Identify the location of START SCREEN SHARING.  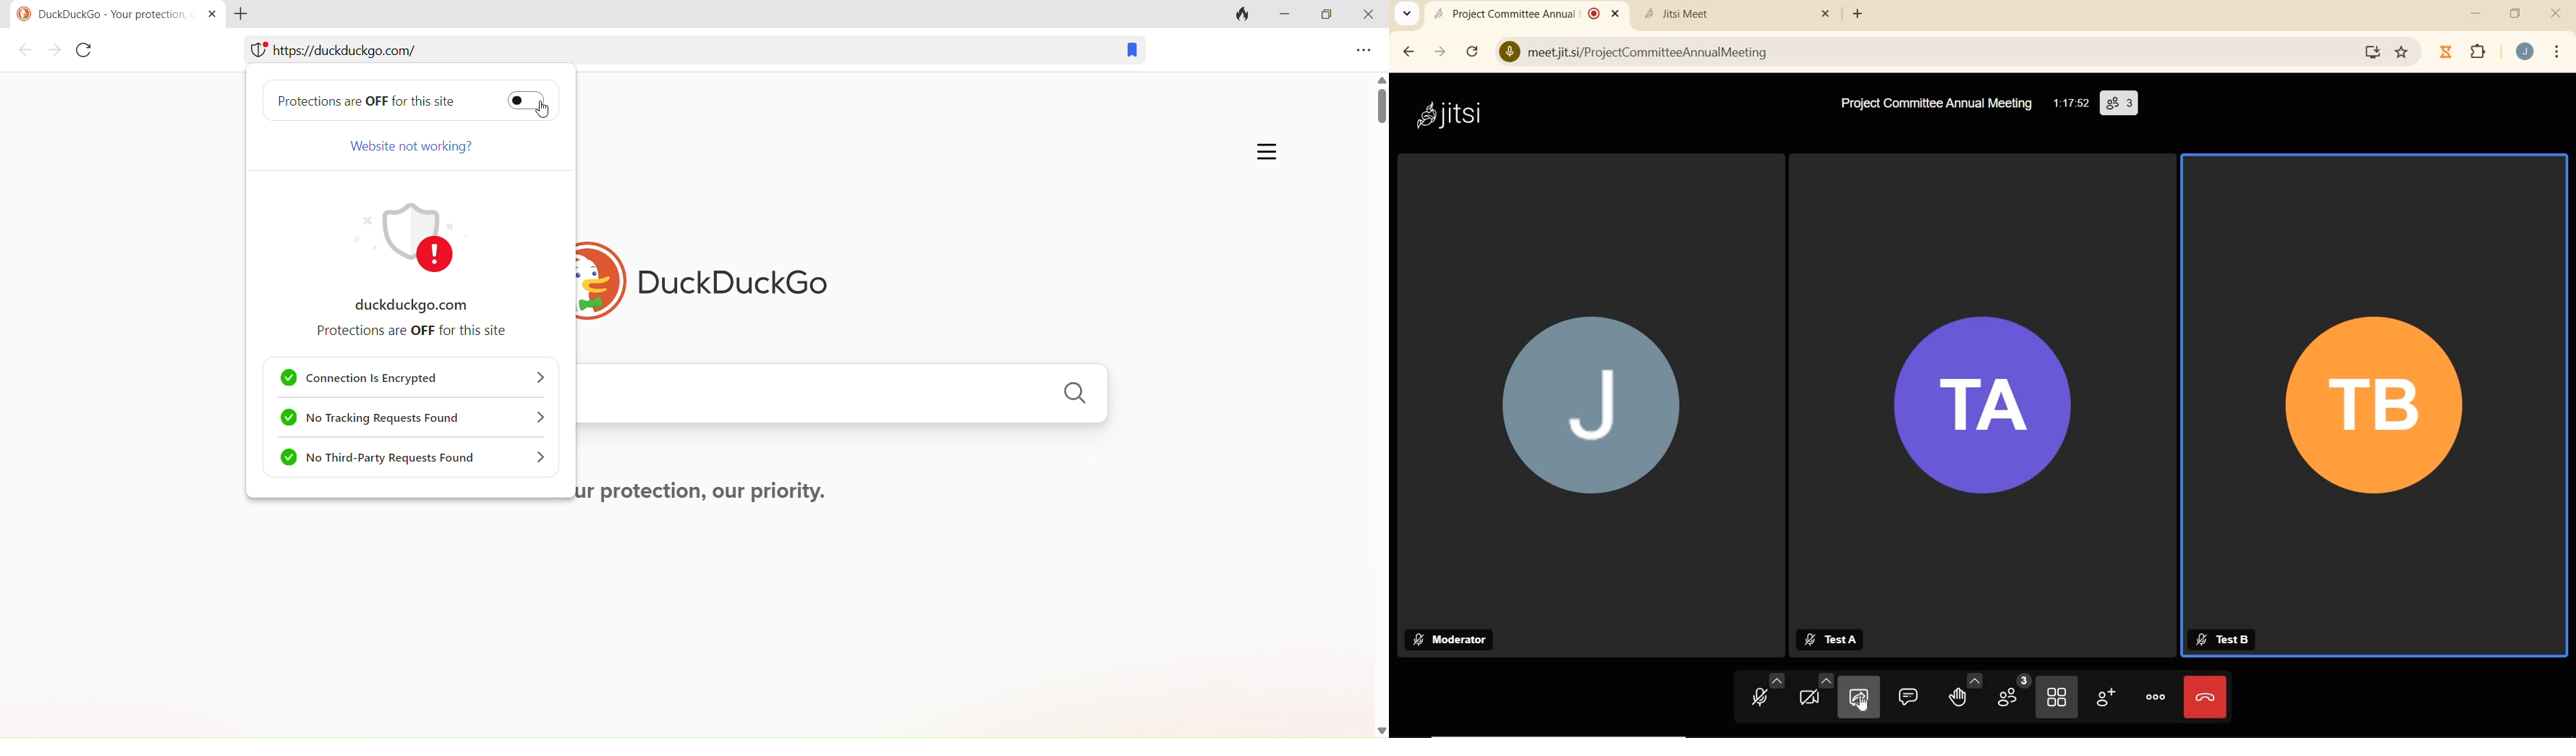
(1859, 699).